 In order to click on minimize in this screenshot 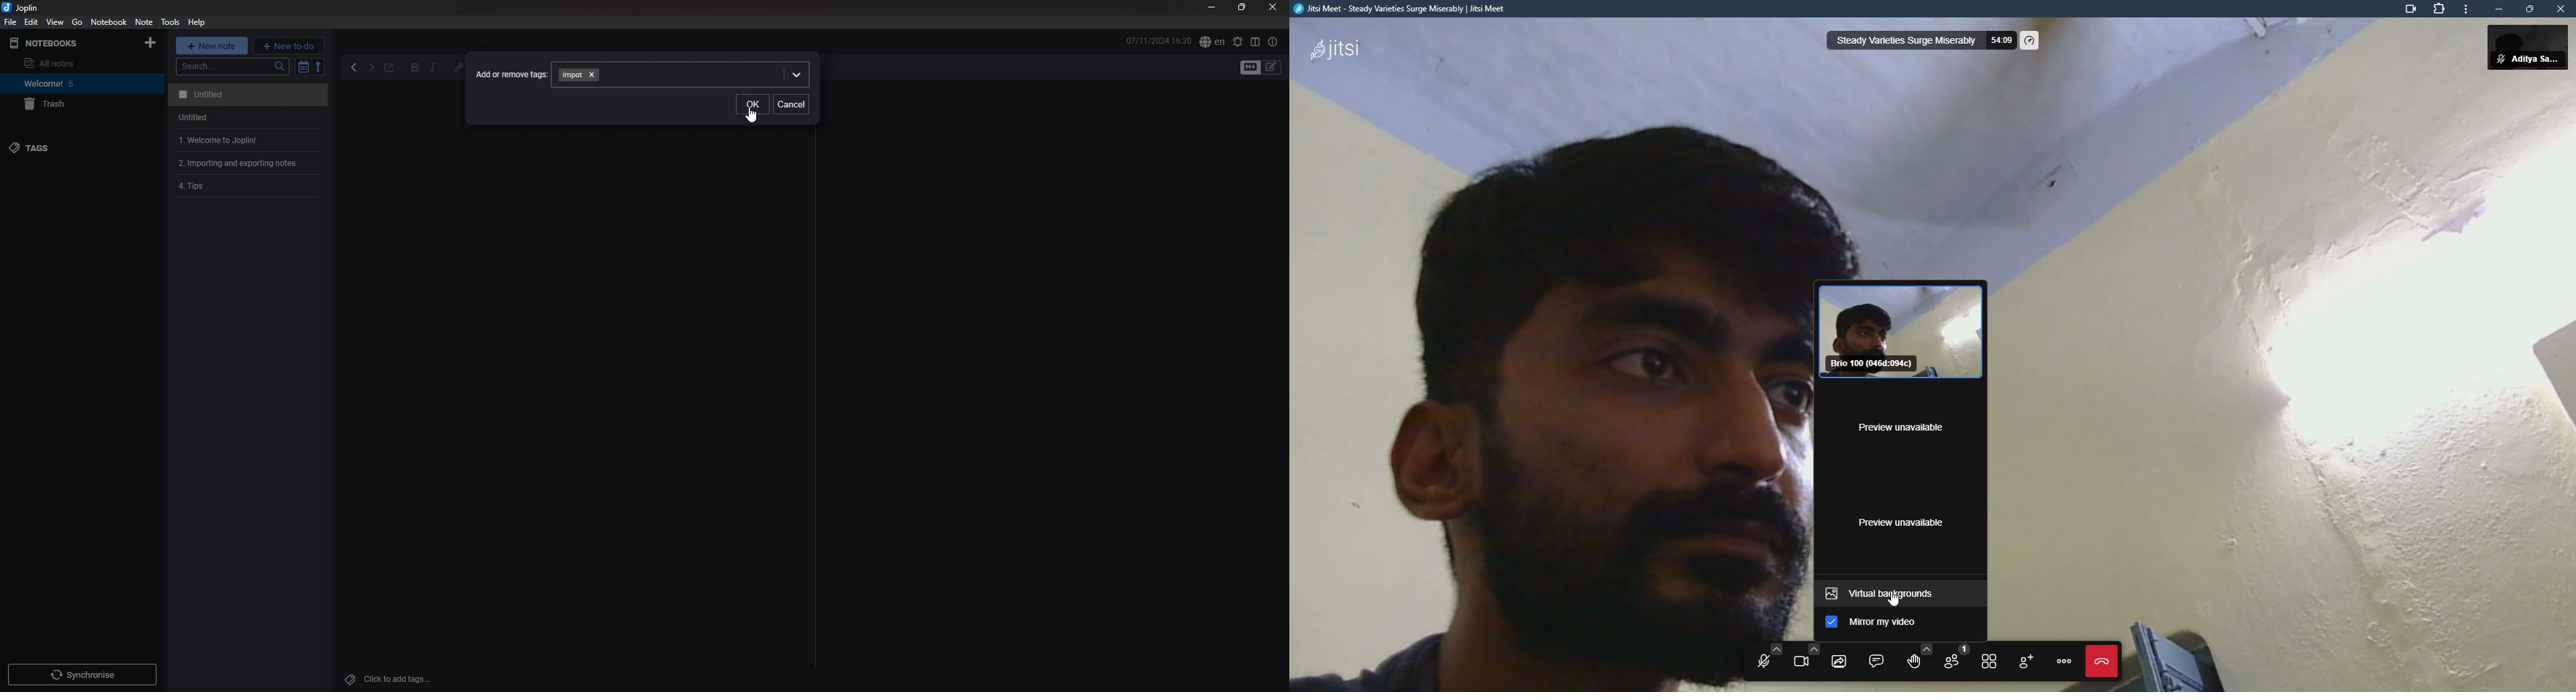, I will do `click(1211, 9)`.